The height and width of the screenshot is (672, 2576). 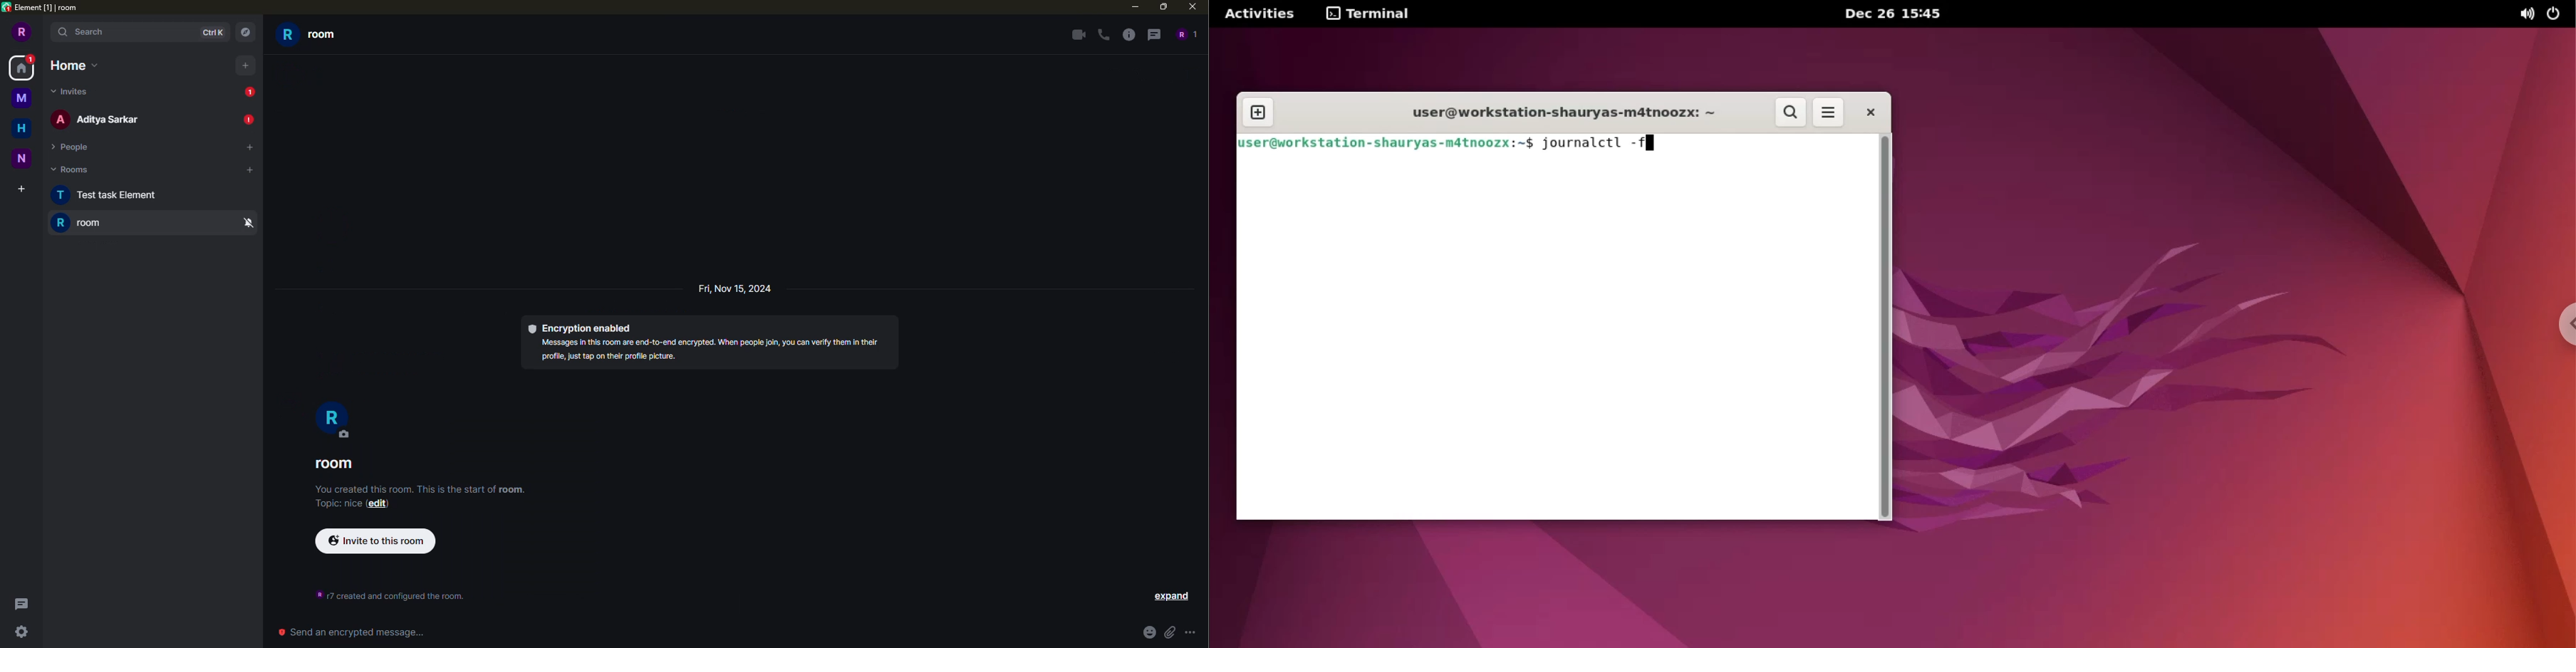 What do you see at coordinates (1886, 328) in the screenshot?
I see `scrollbar` at bounding box center [1886, 328].